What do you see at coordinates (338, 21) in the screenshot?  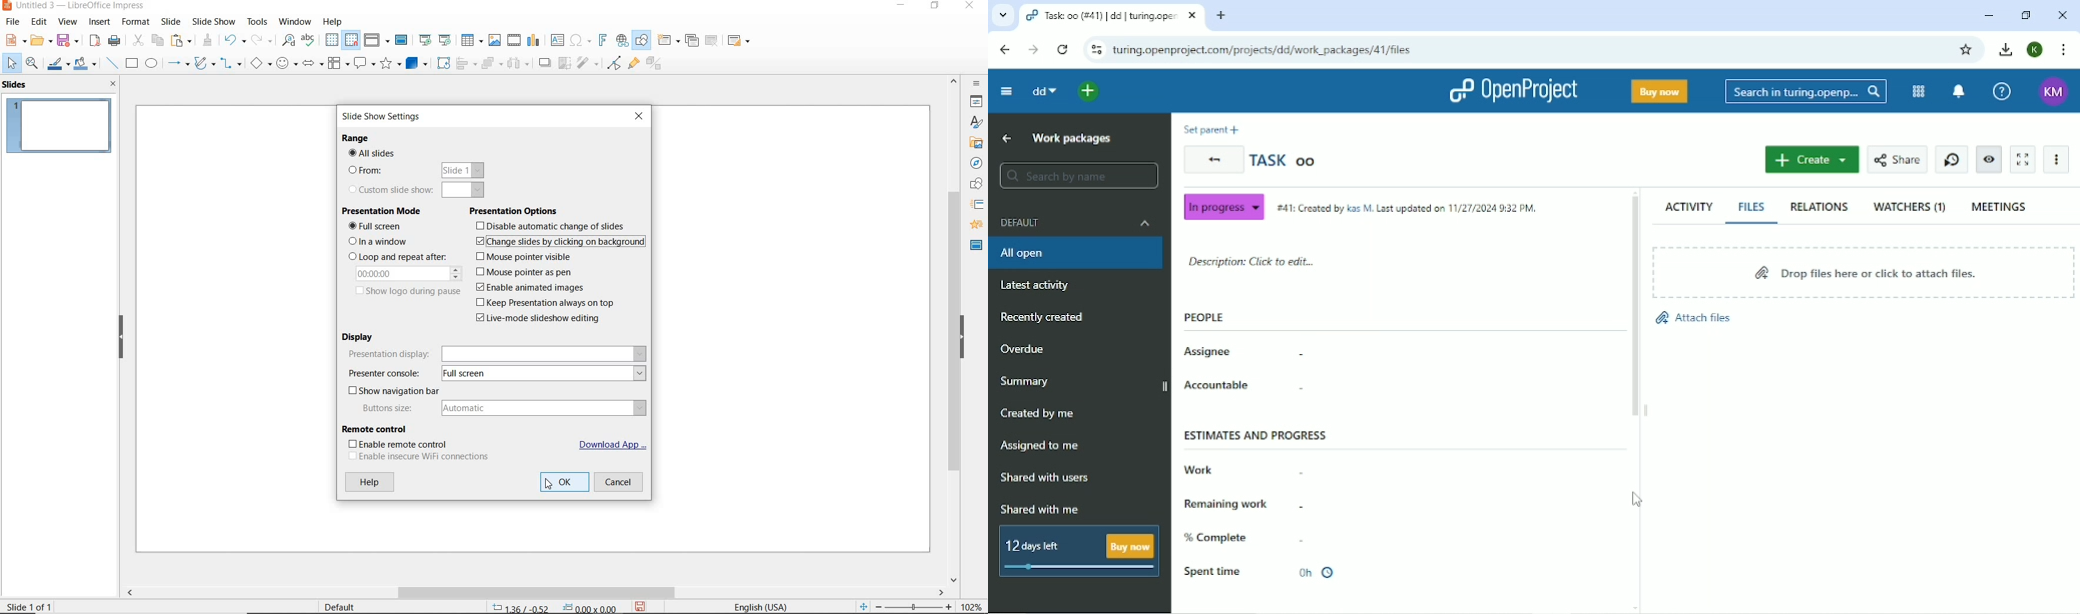 I see `HELP` at bounding box center [338, 21].